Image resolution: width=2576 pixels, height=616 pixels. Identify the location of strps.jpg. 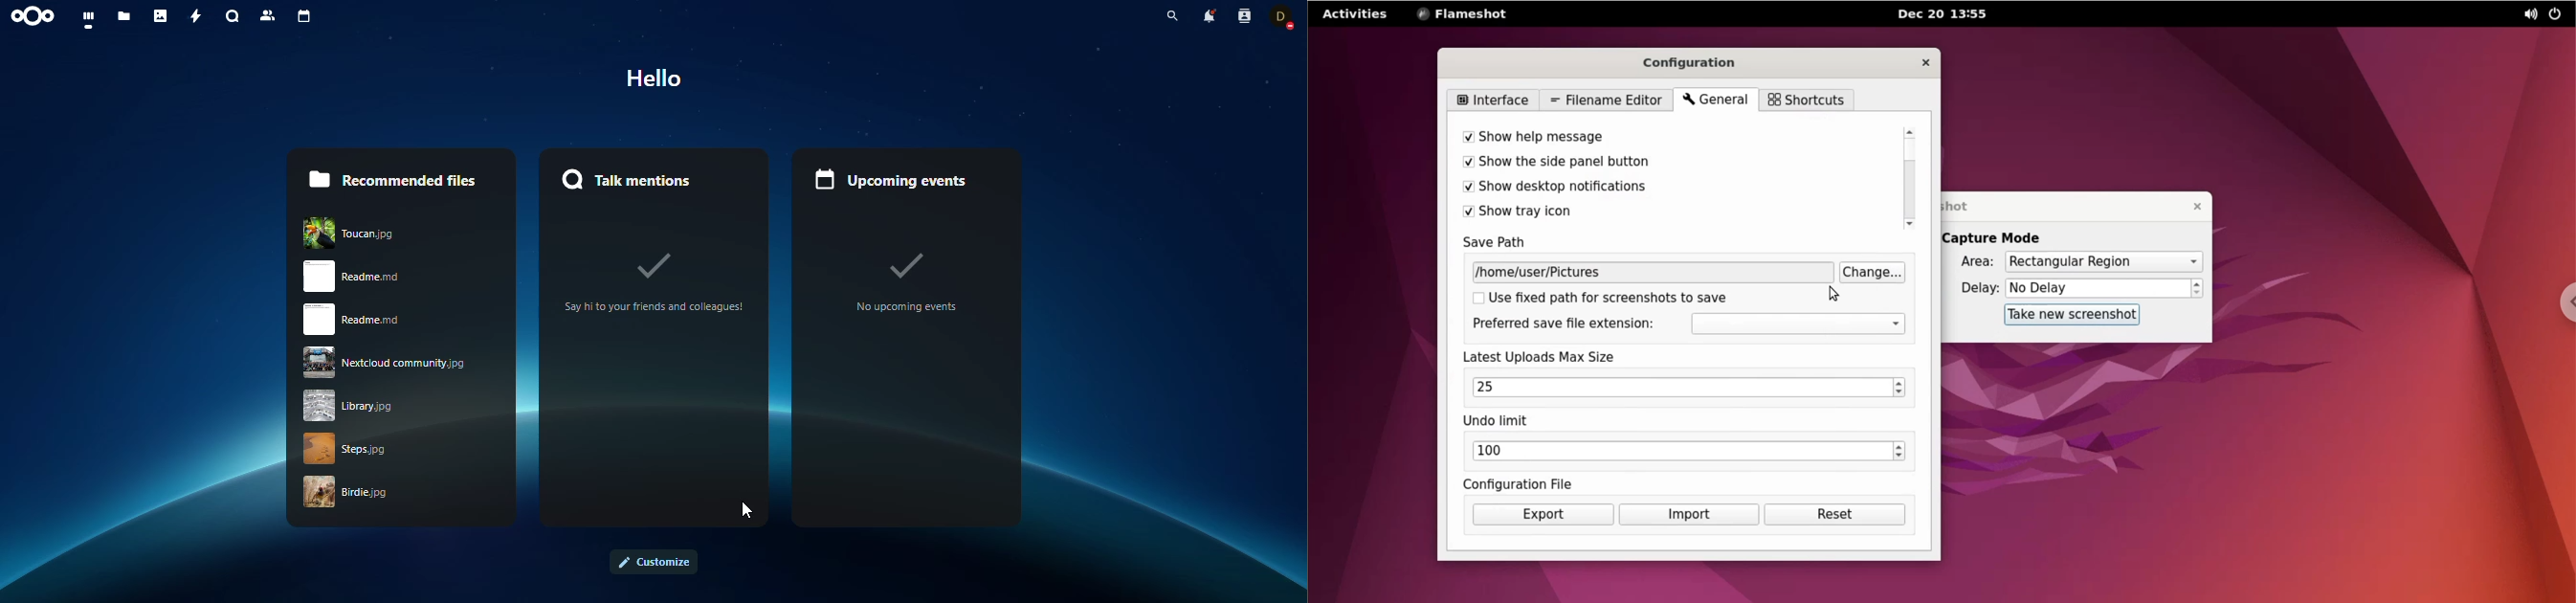
(391, 449).